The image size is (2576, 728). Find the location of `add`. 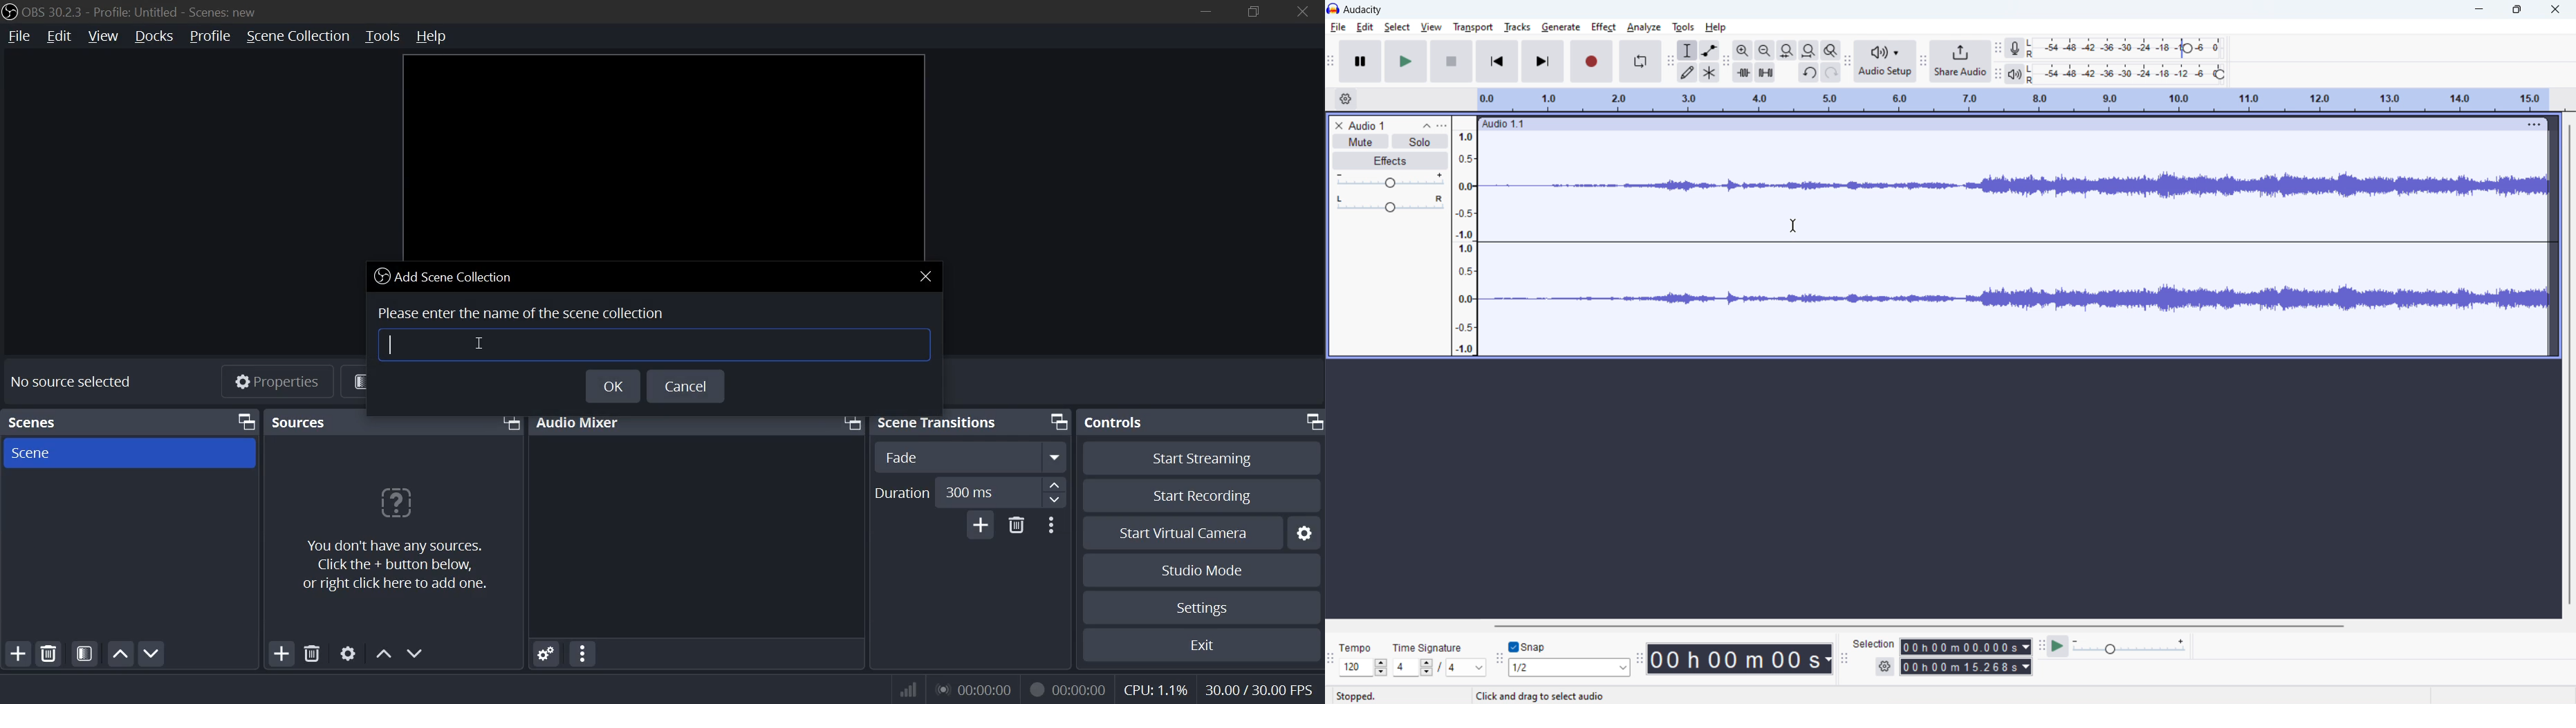

add is located at coordinates (281, 654).